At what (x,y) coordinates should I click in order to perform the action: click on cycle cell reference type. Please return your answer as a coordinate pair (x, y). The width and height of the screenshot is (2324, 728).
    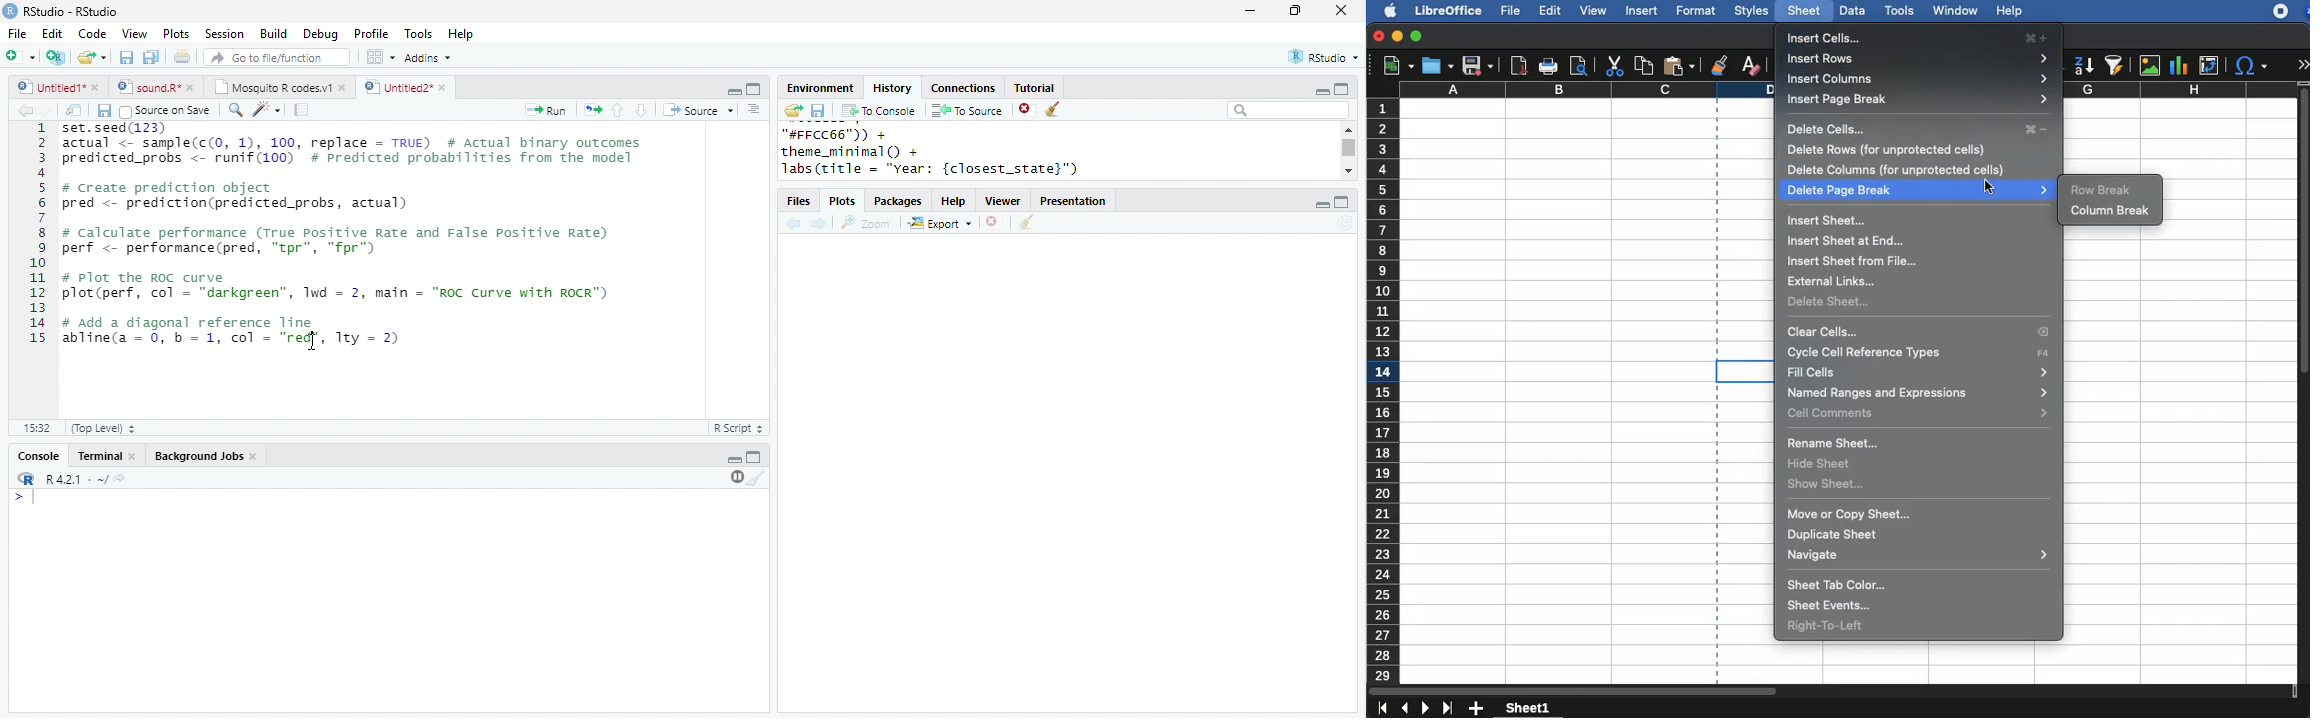
    Looking at the image, I should click on (1919, 353).